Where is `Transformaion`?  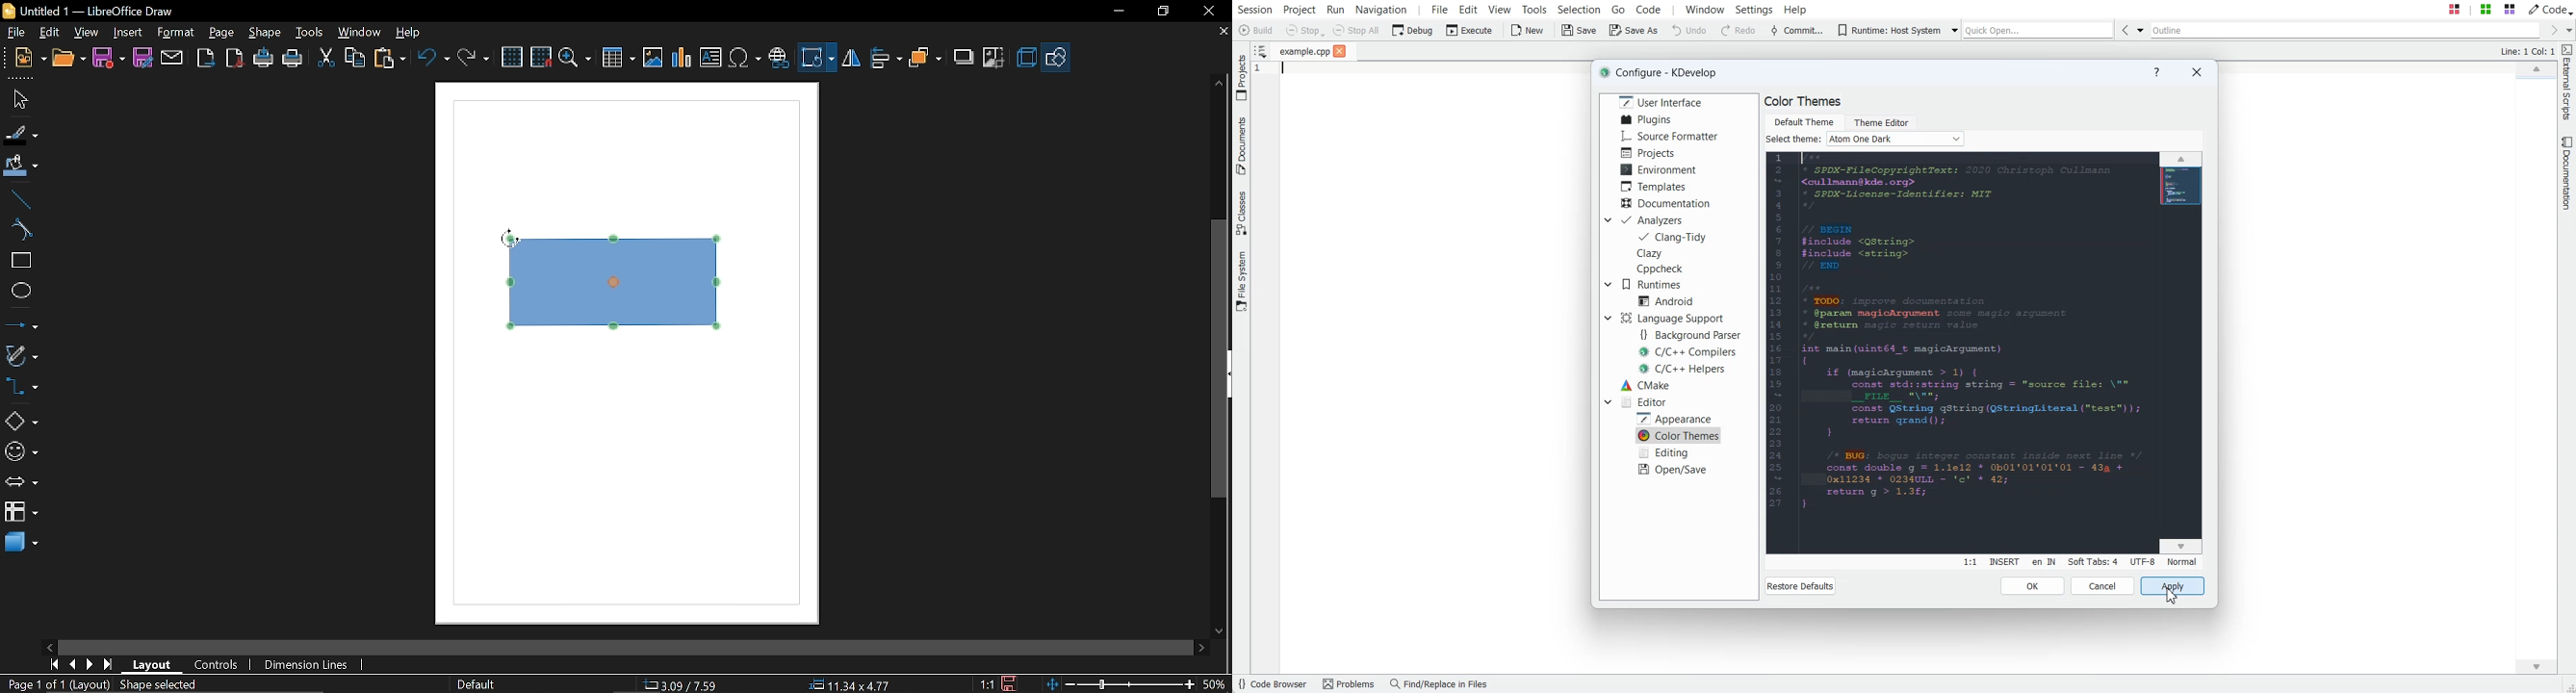 Transformaion is located at coordinates (818, 58).